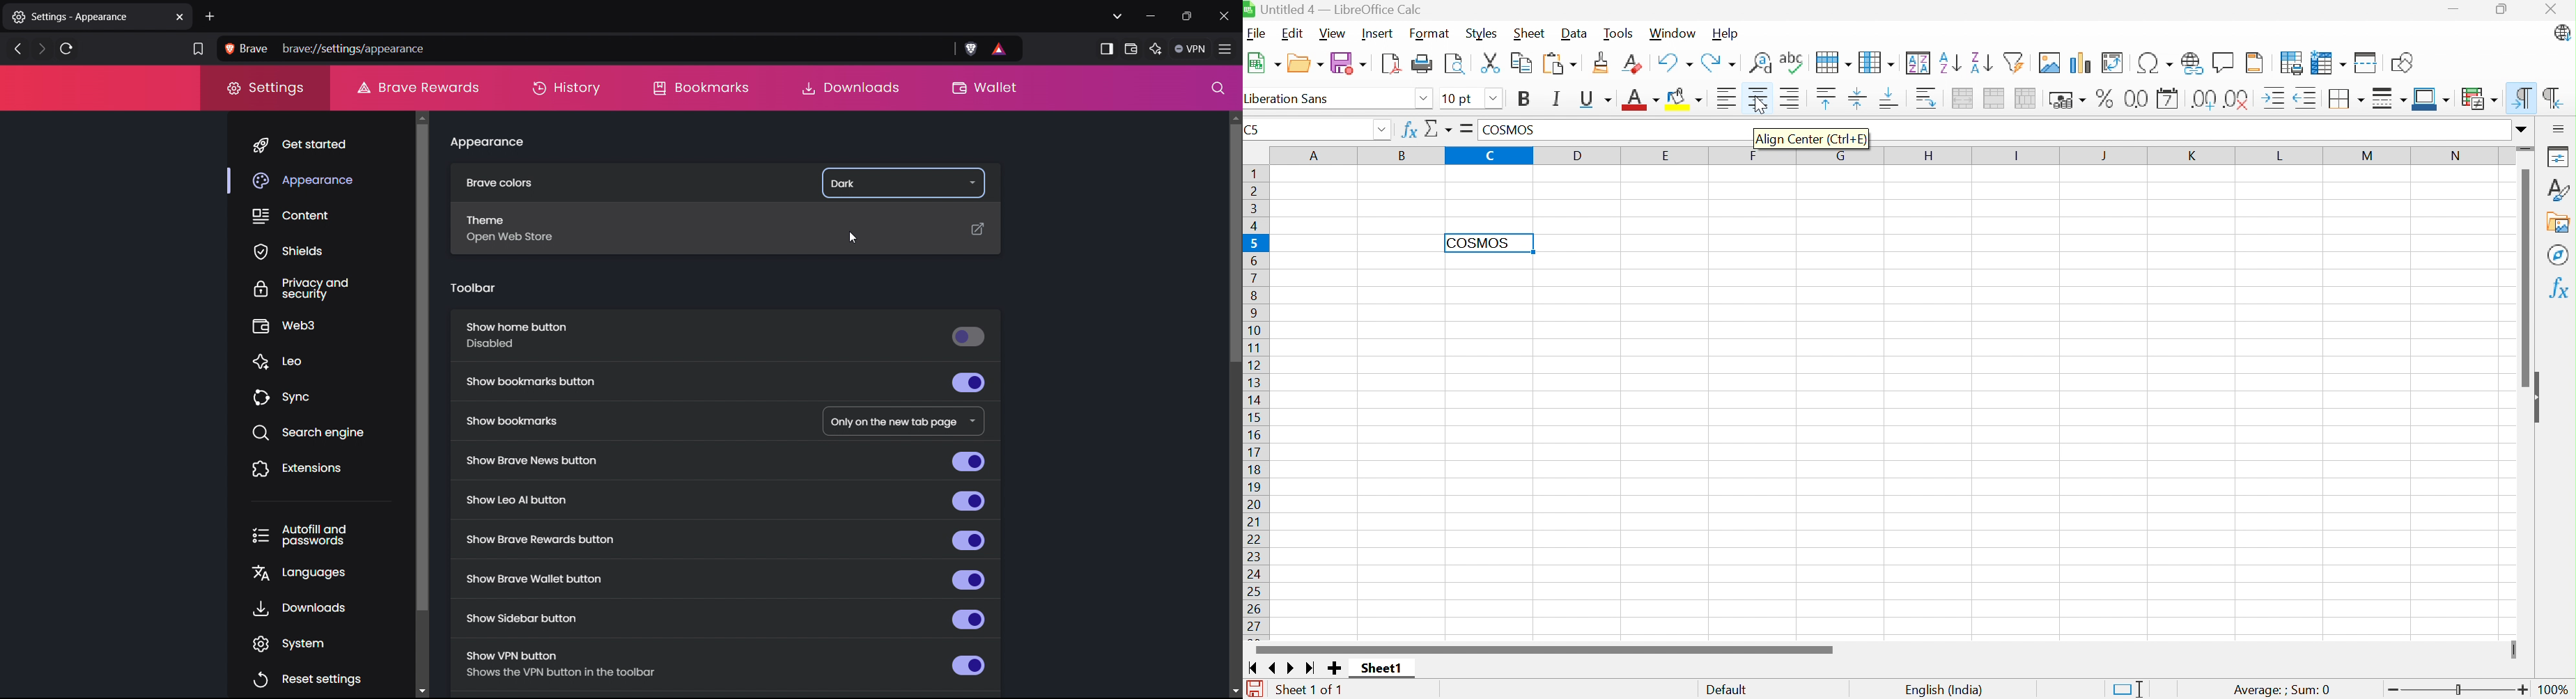  What do you see at coordinates (1833, 59) in the screenshot?
I see `Row` at bounding box center [1833, 59].